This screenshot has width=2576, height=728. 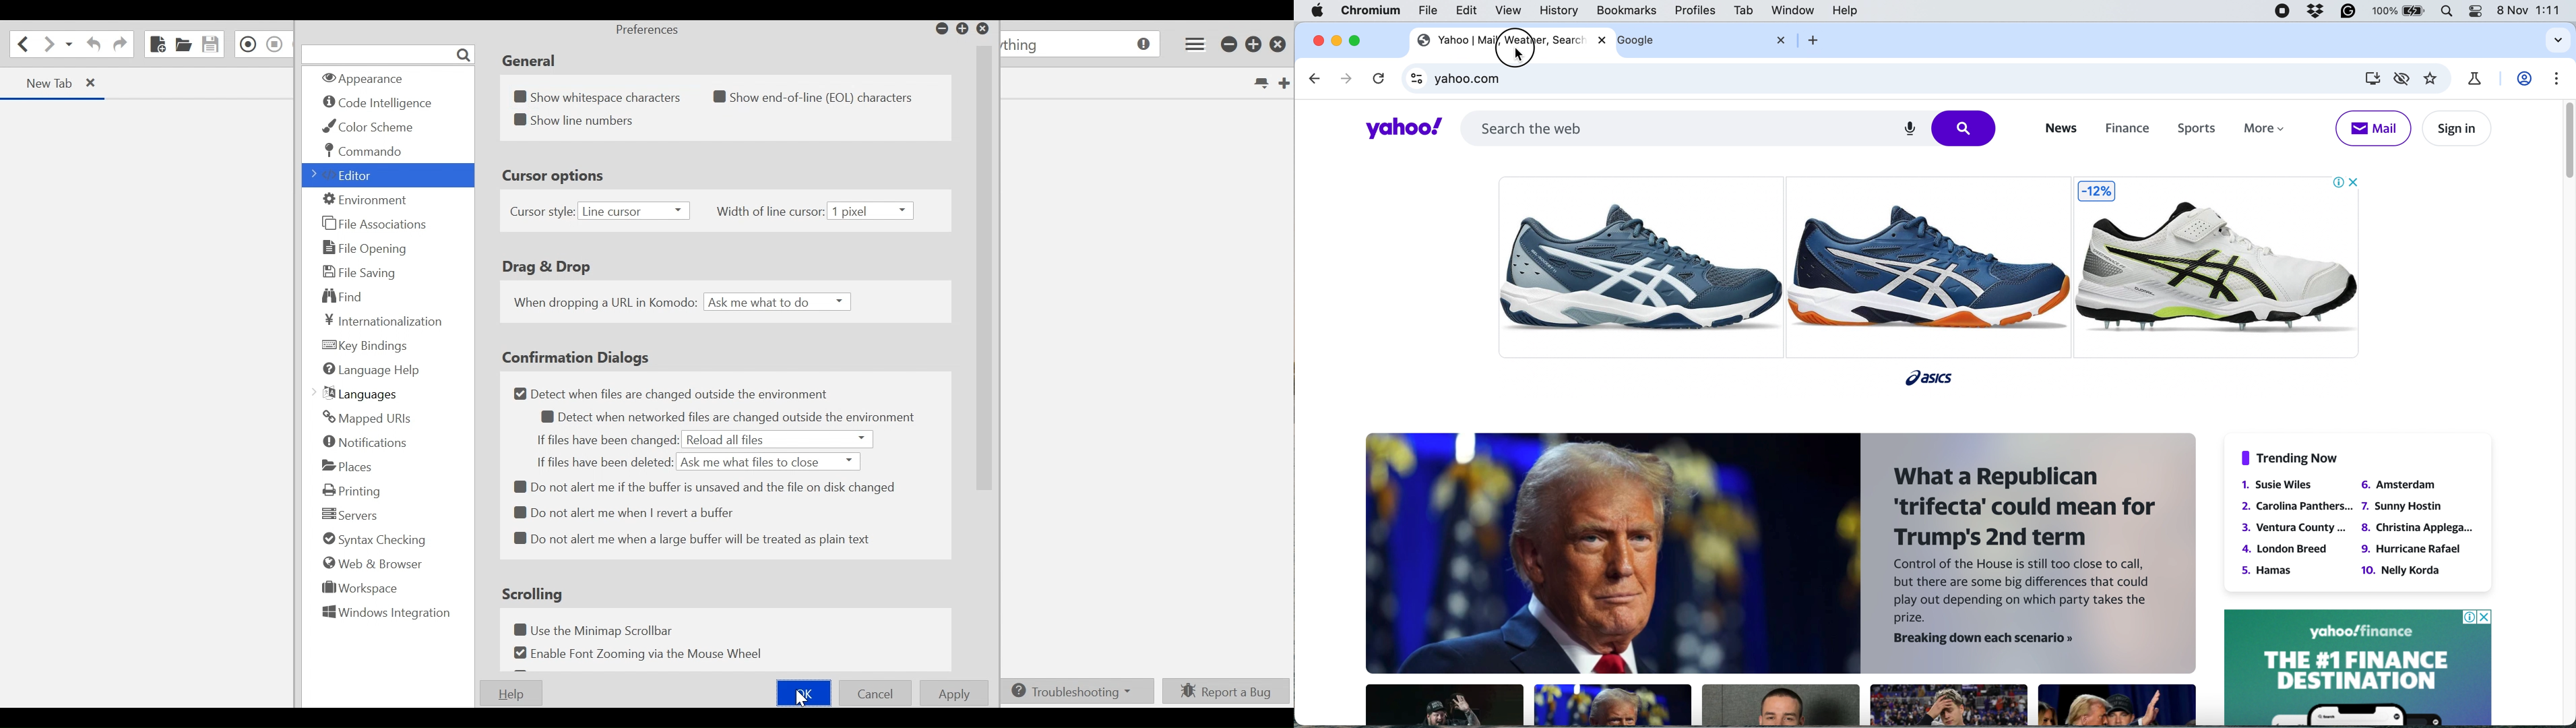 What do you see at coordinates (606, 440) in the screenshot?
I see `If files have changed:` at bounding box center [606, 440].